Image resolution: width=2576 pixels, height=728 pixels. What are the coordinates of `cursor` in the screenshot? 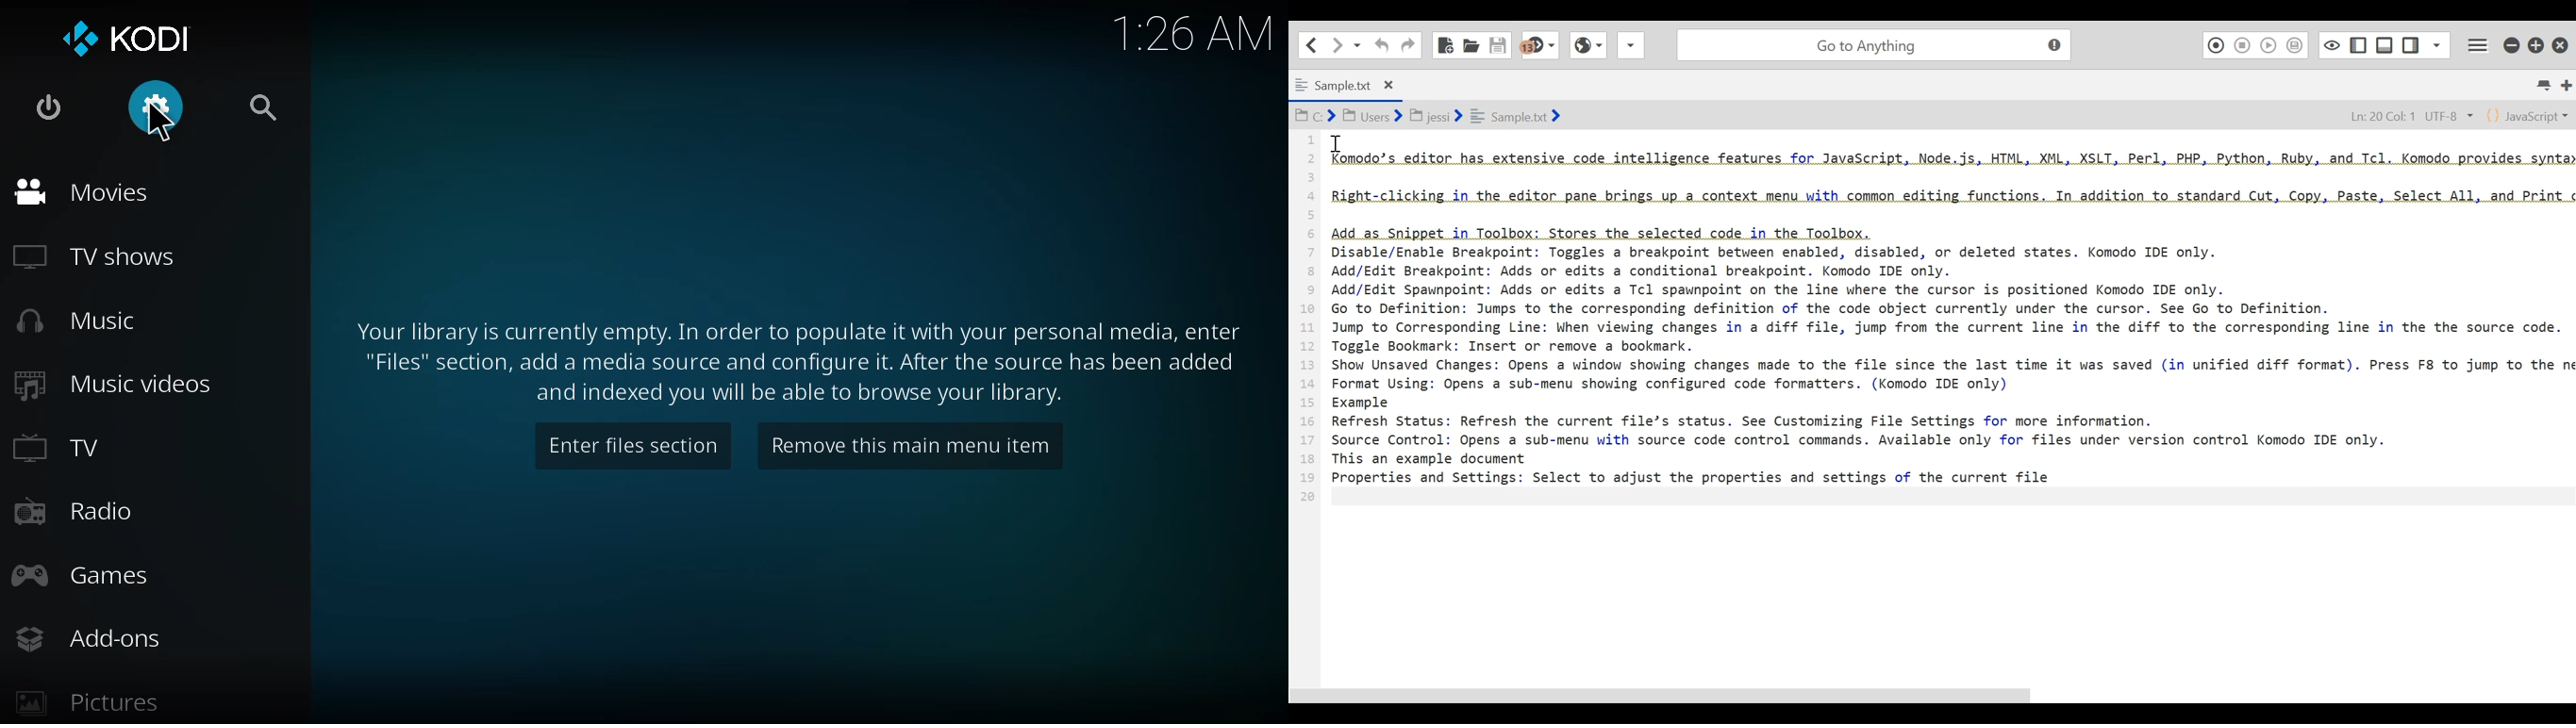 It's located at (171, 125).